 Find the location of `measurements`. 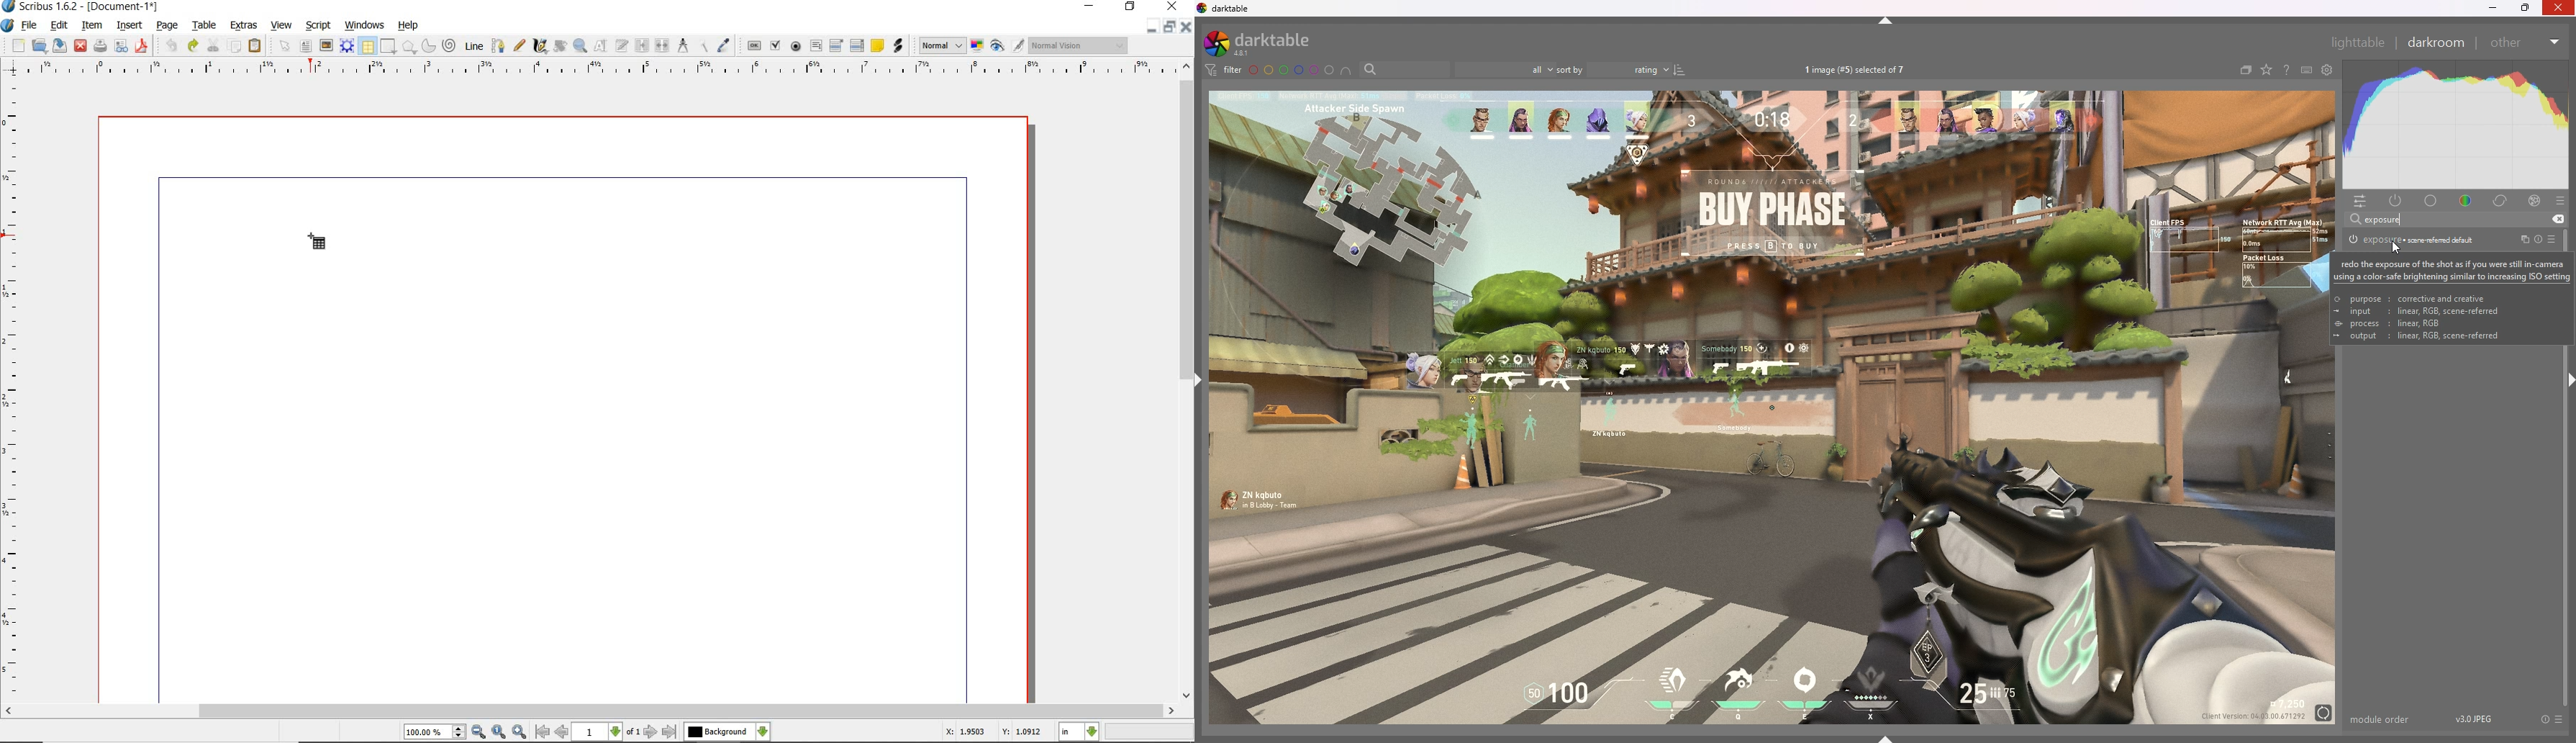

measurements is located at coordinates (684, 46).